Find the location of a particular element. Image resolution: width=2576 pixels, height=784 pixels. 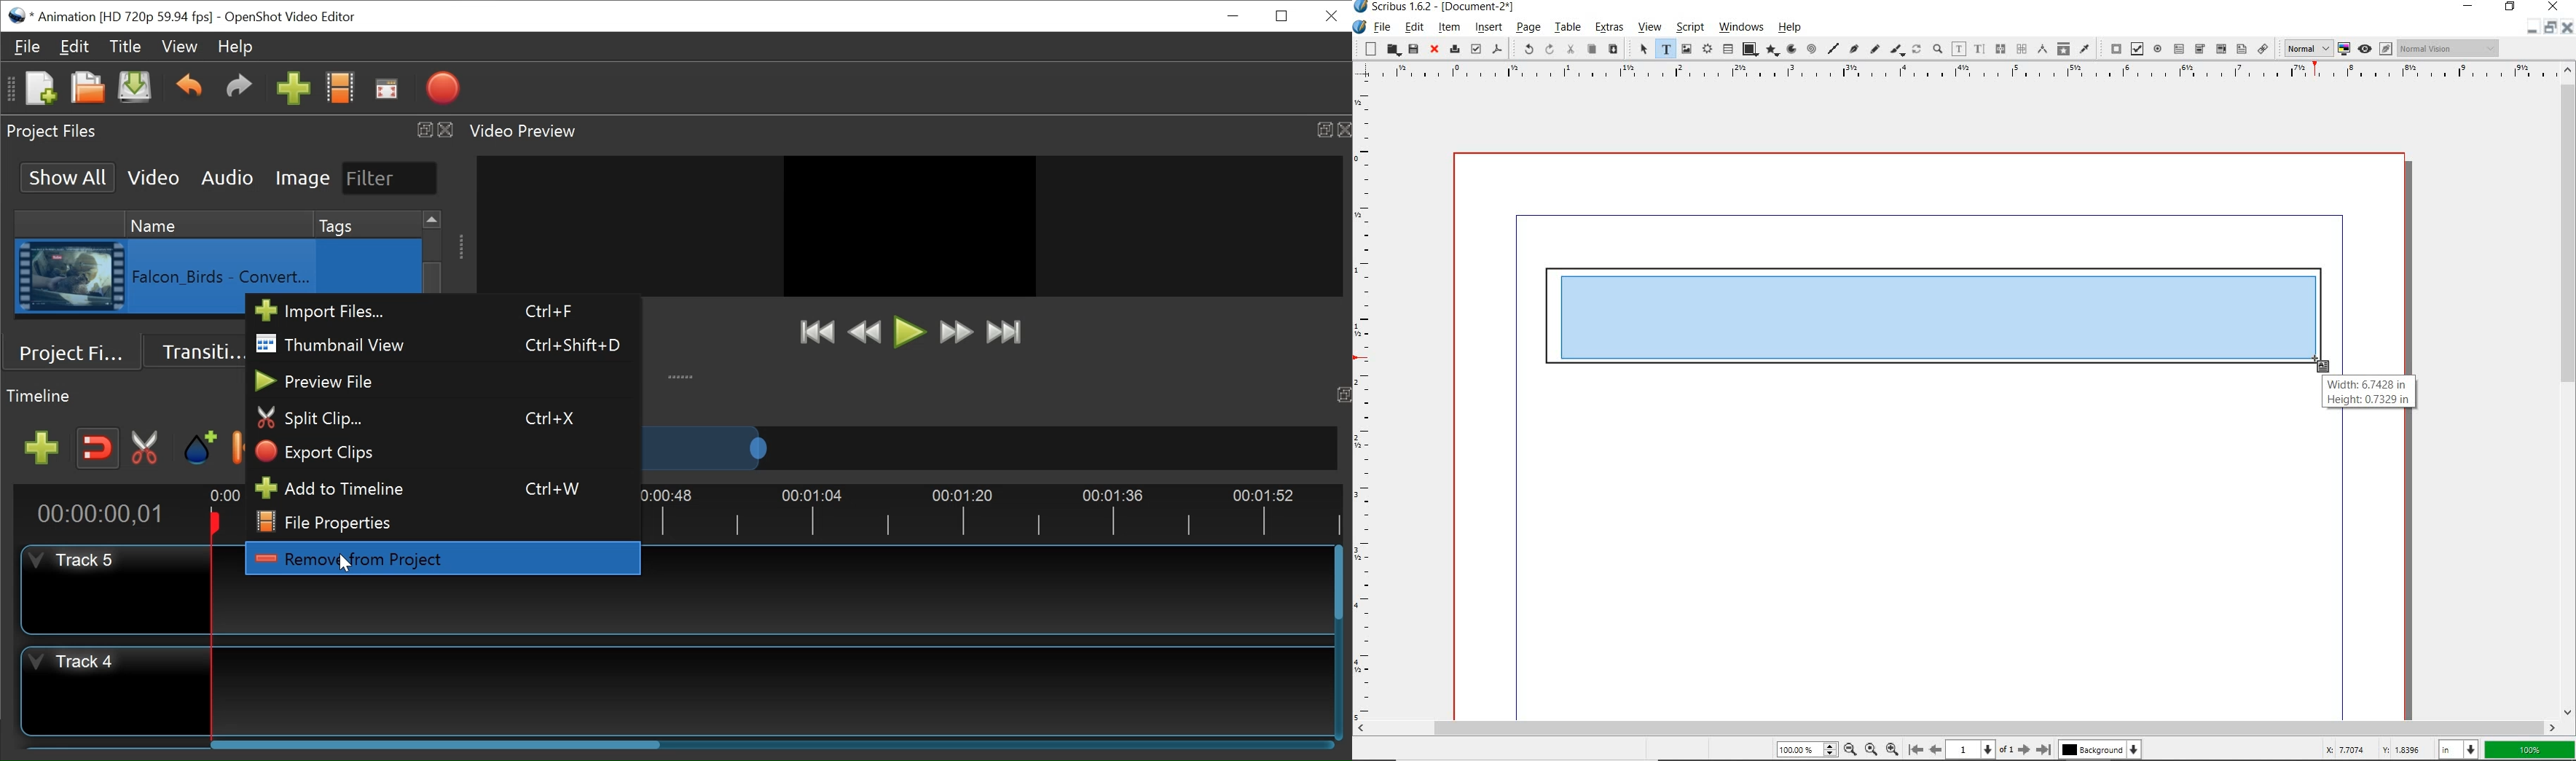

extras is located at coordinates (1610, 28).